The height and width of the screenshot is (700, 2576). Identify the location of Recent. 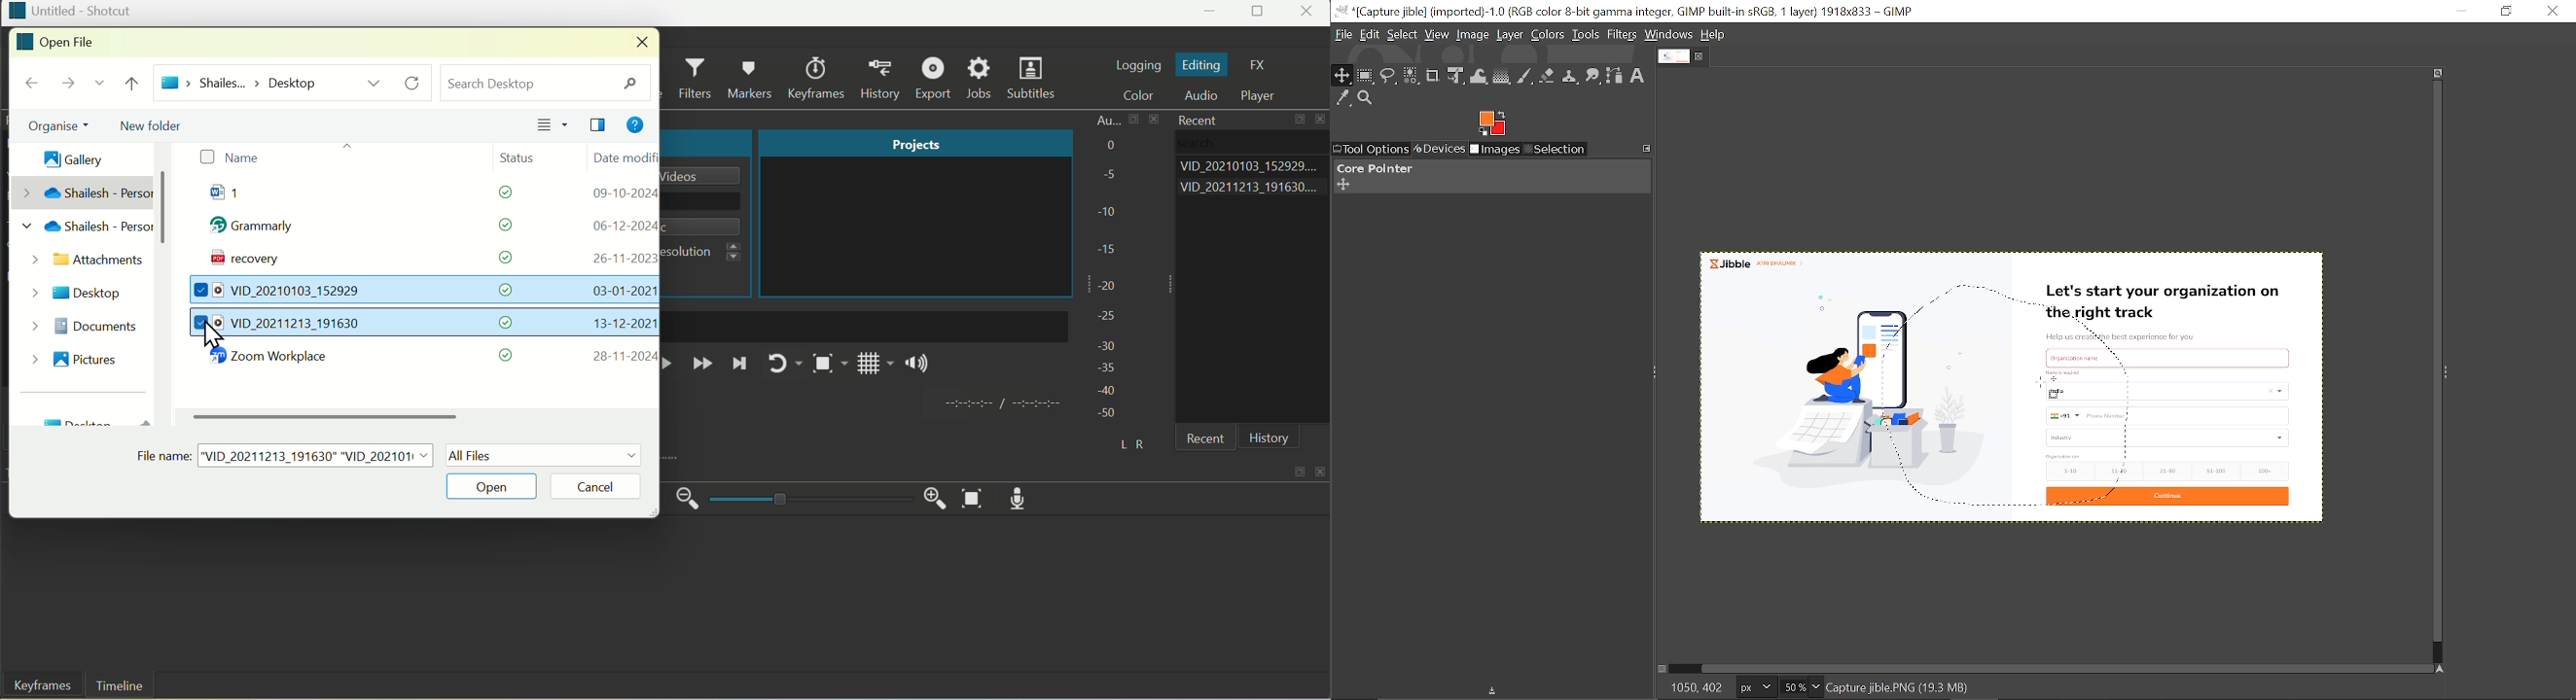
(1210, 440).